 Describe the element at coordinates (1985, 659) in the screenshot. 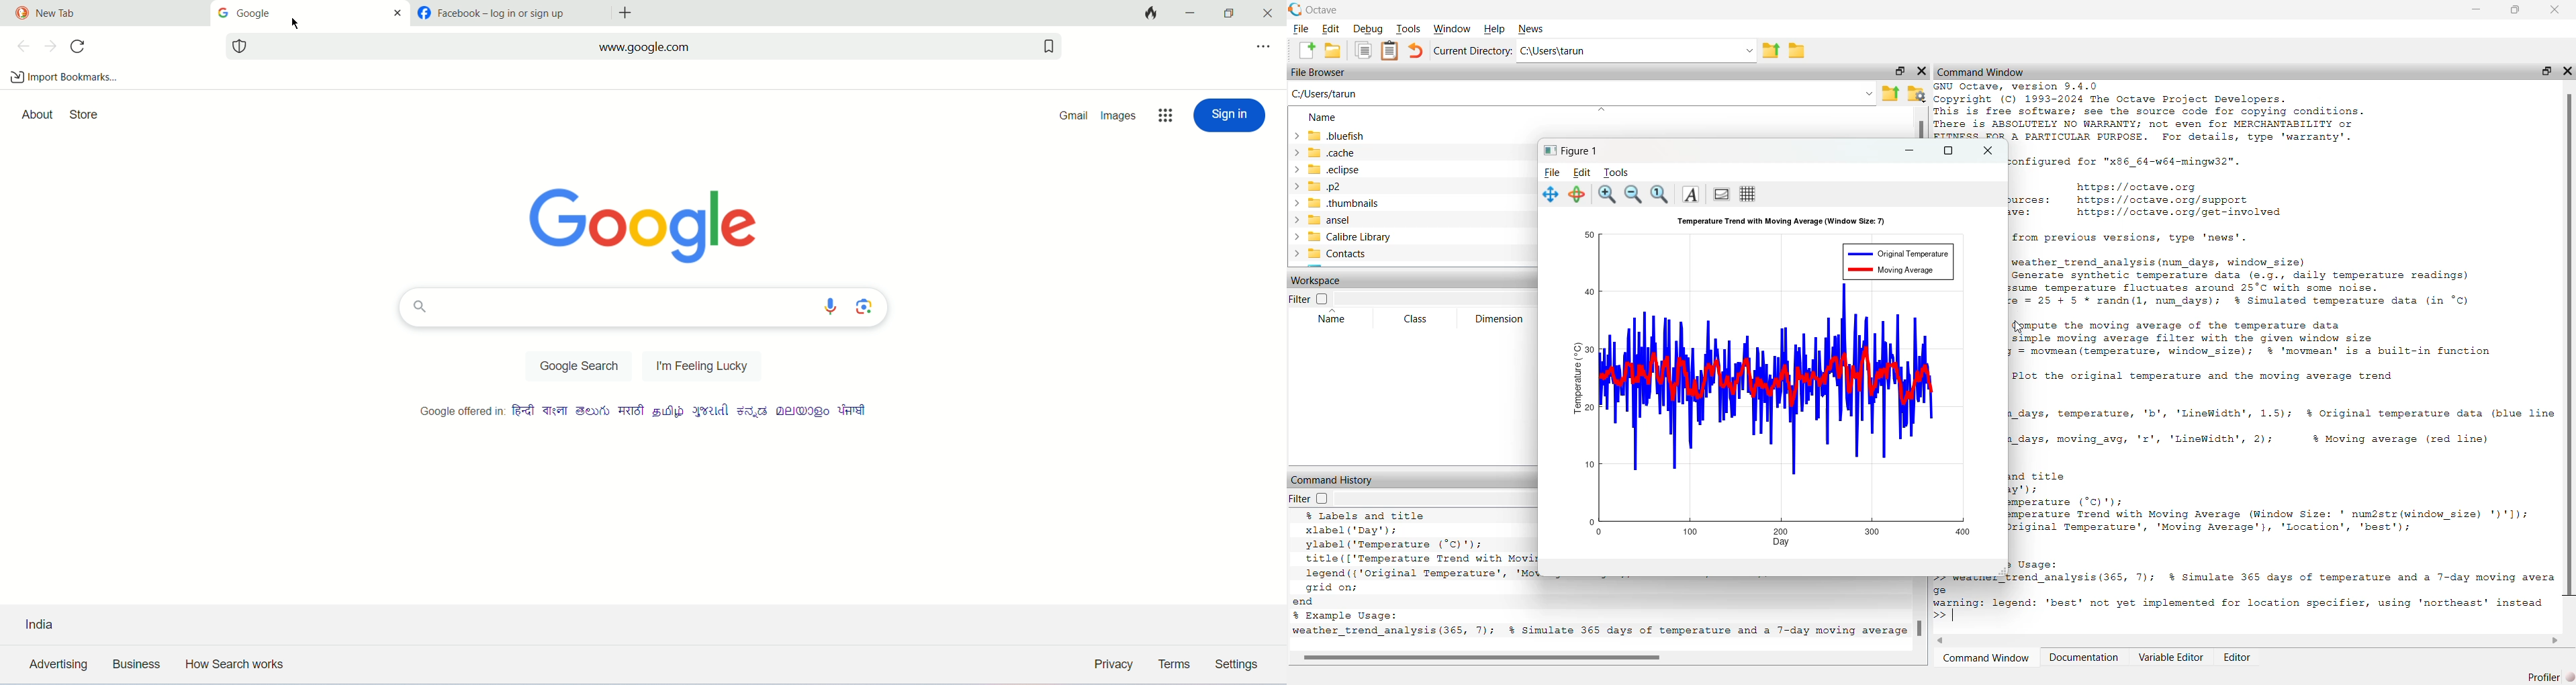

I see `Command Window` at that location.